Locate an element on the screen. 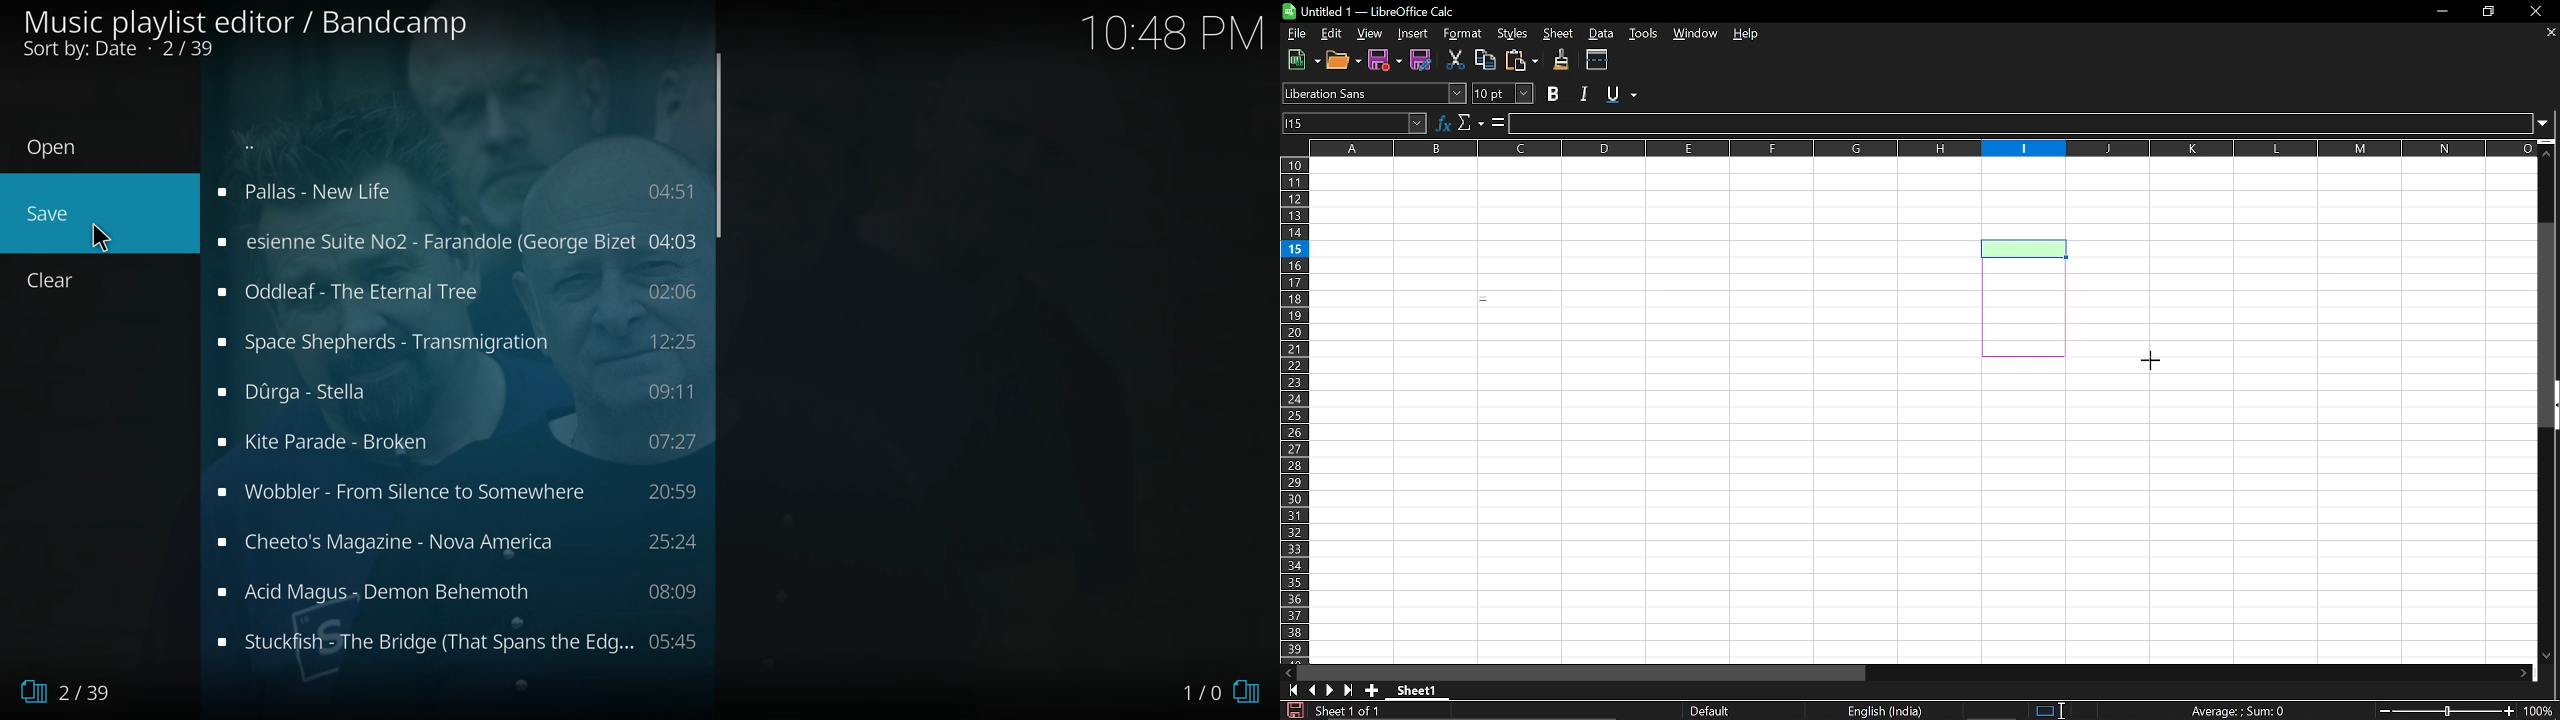 This screenshot has height=728, width=2576. Window is located at coordinates (1697, 35).